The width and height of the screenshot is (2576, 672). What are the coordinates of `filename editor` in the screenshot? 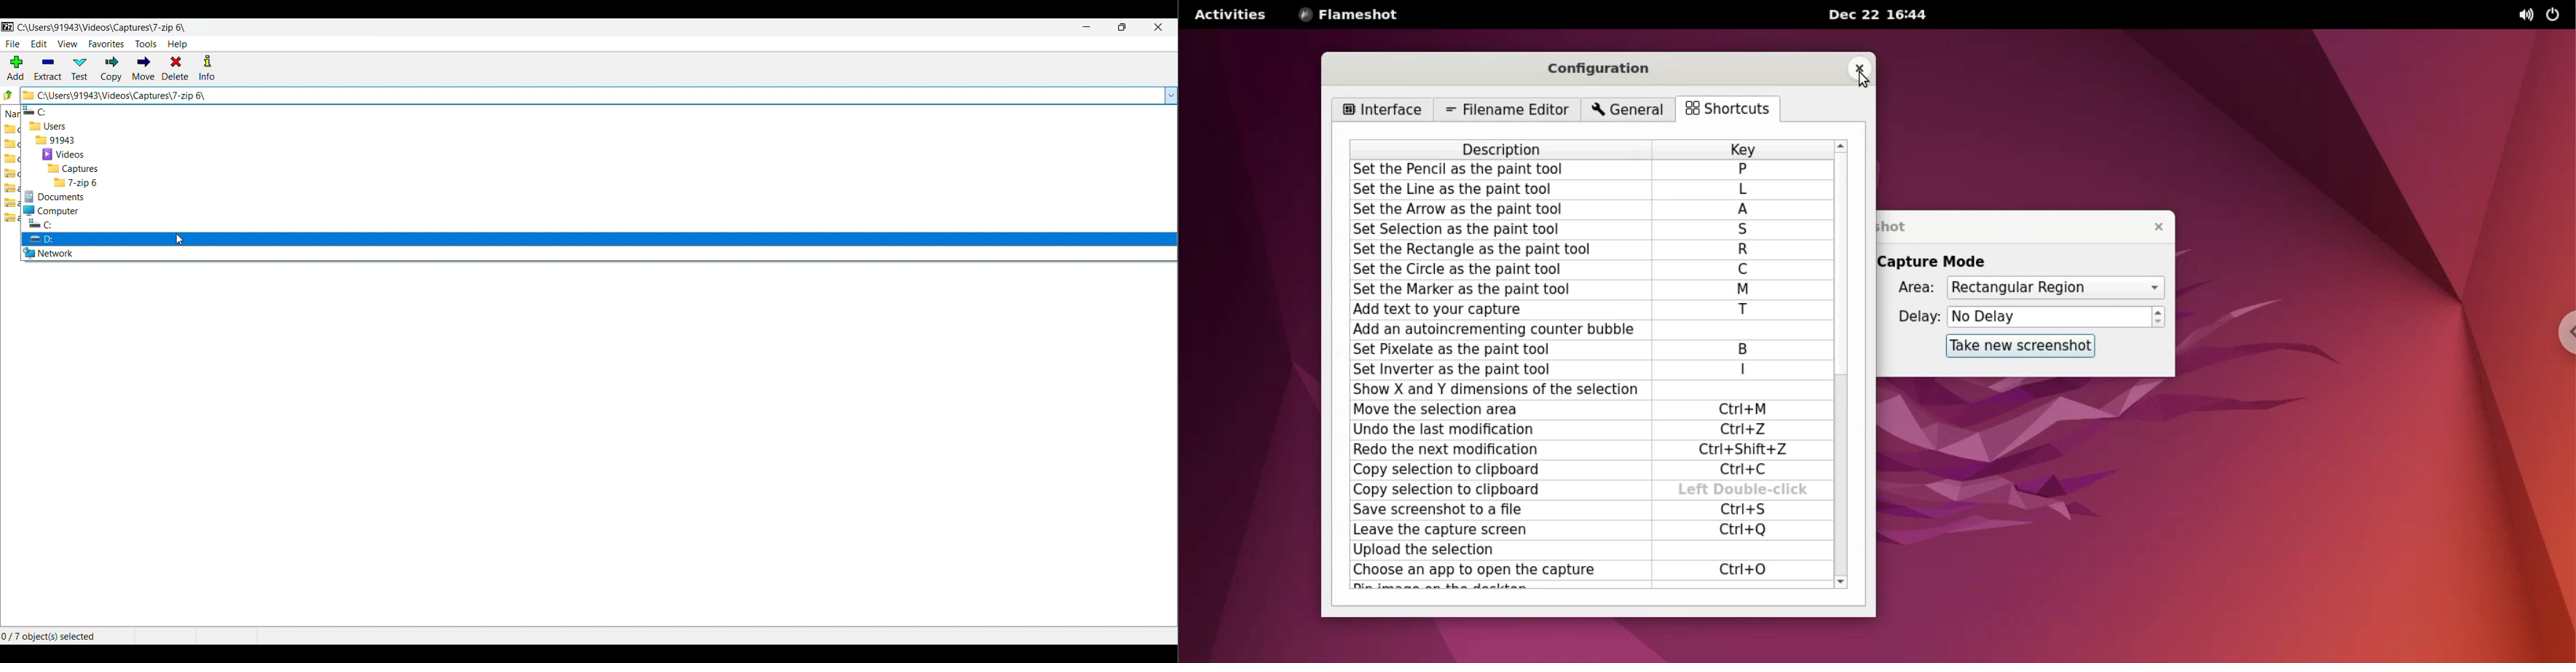 It's located at (1505, 110).